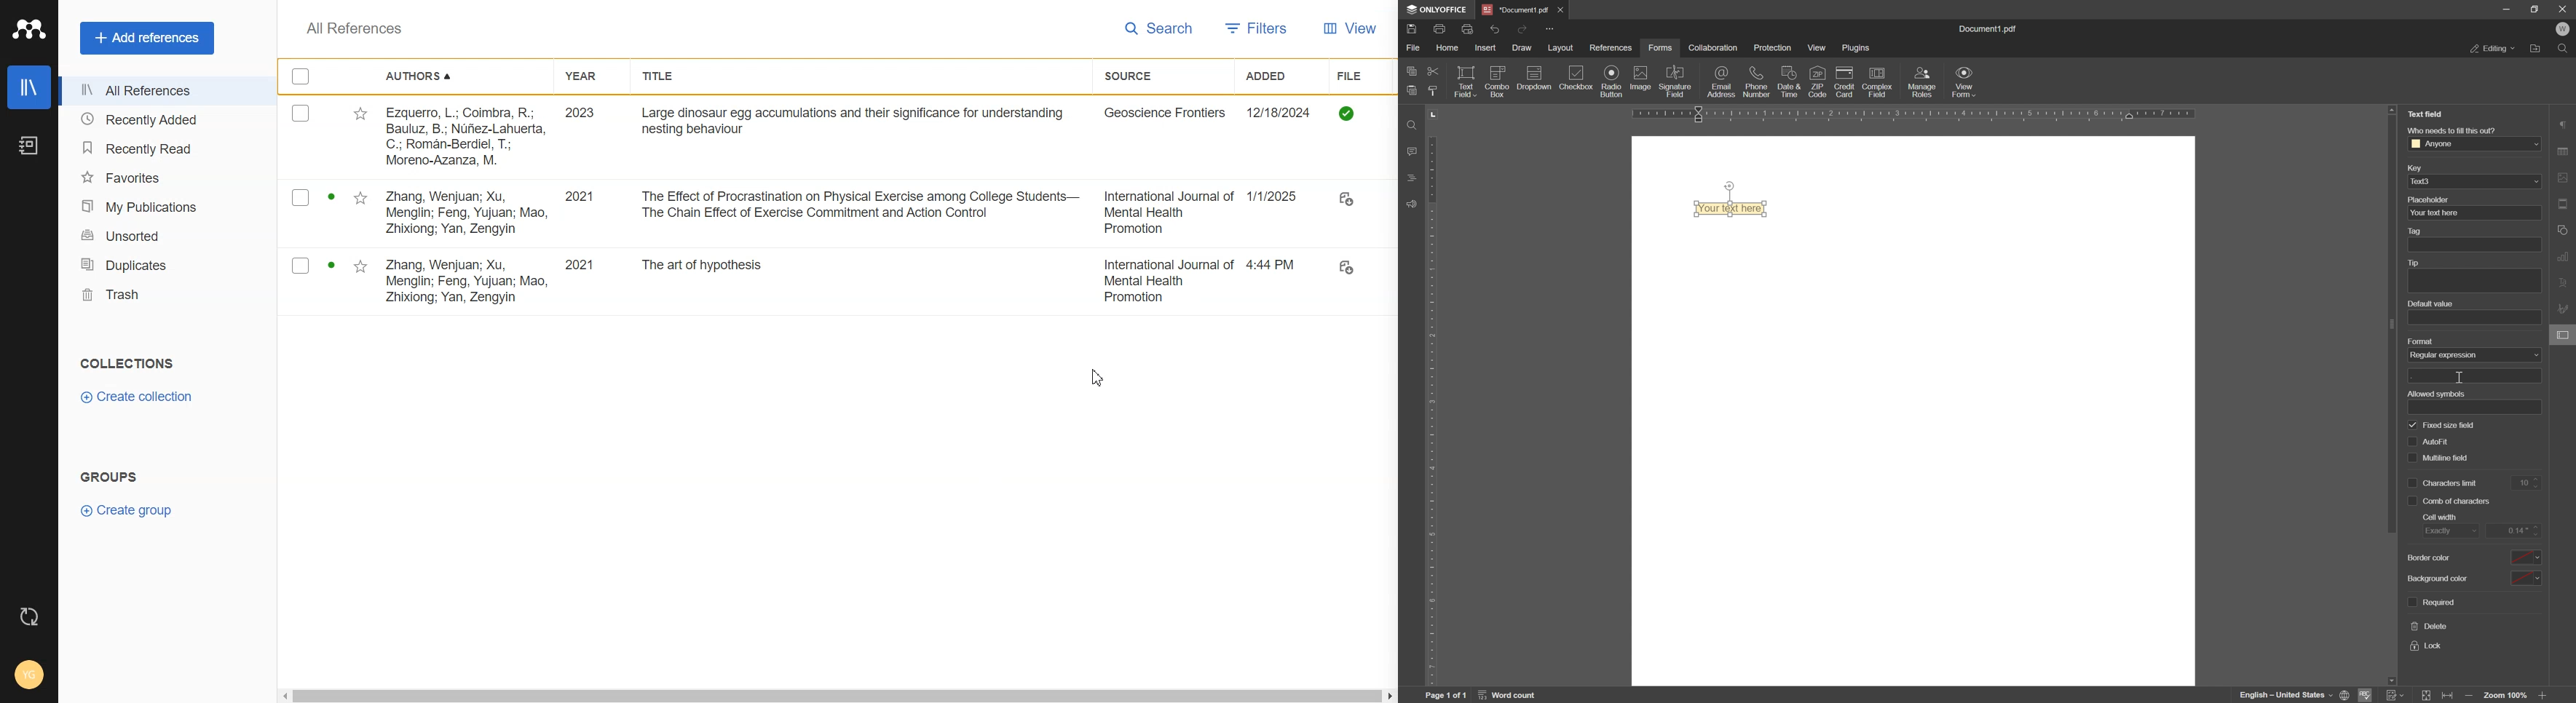 The width and height of the screenshot is (2576, 728). I want to click on The art of hypothesis, so click(719, 266).